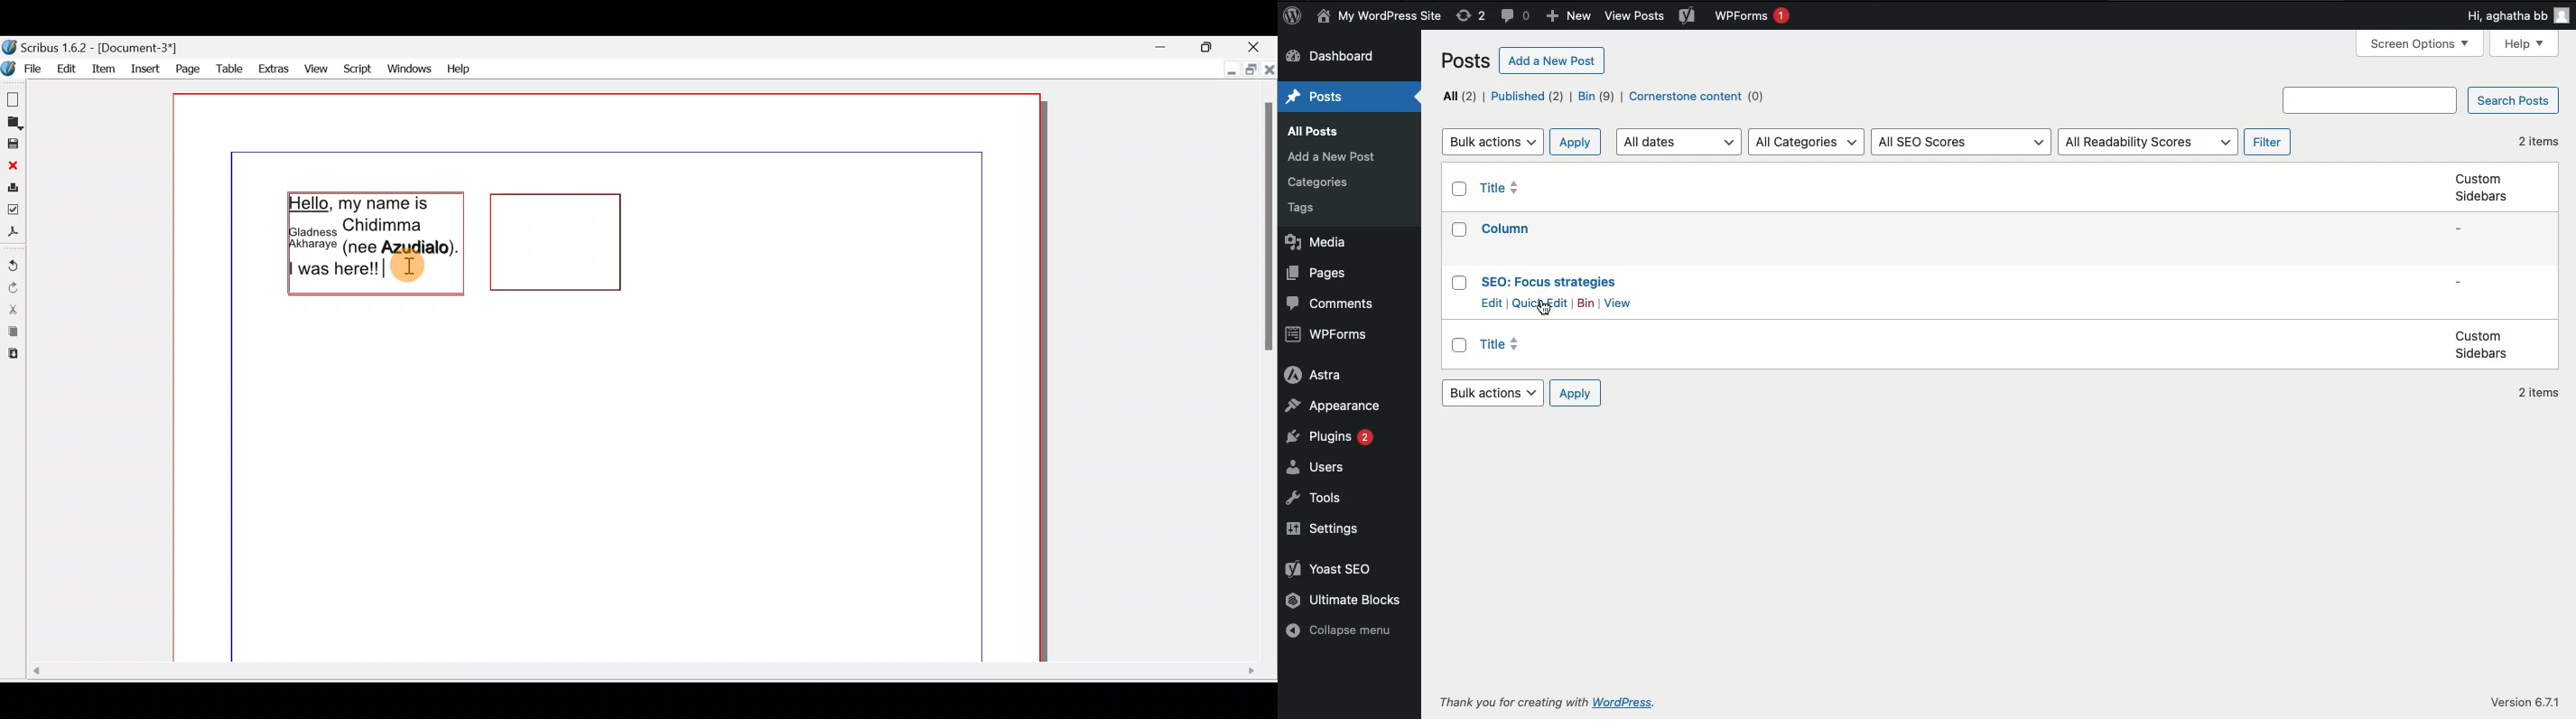 The image size is (2576, 728). I want to click on Checkbox, so click(1461, 283).